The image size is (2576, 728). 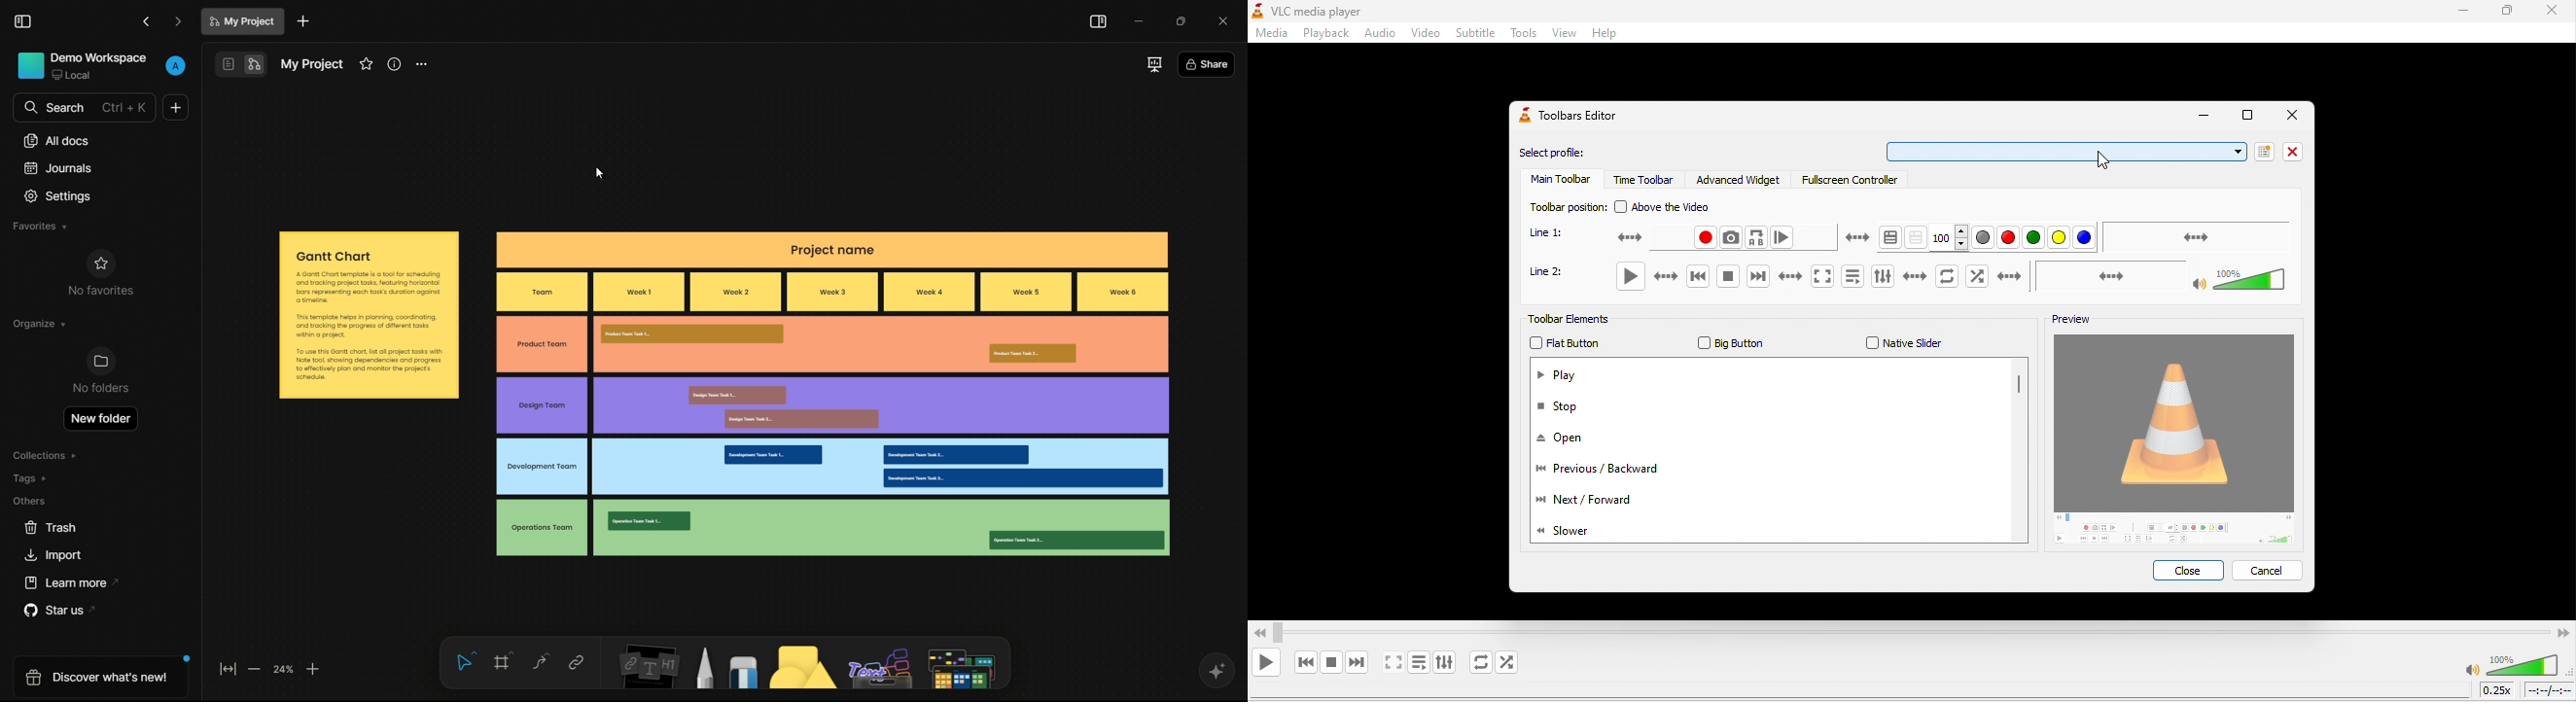 I want to click on loop from point a to point b, so click(x=1758, y=237).